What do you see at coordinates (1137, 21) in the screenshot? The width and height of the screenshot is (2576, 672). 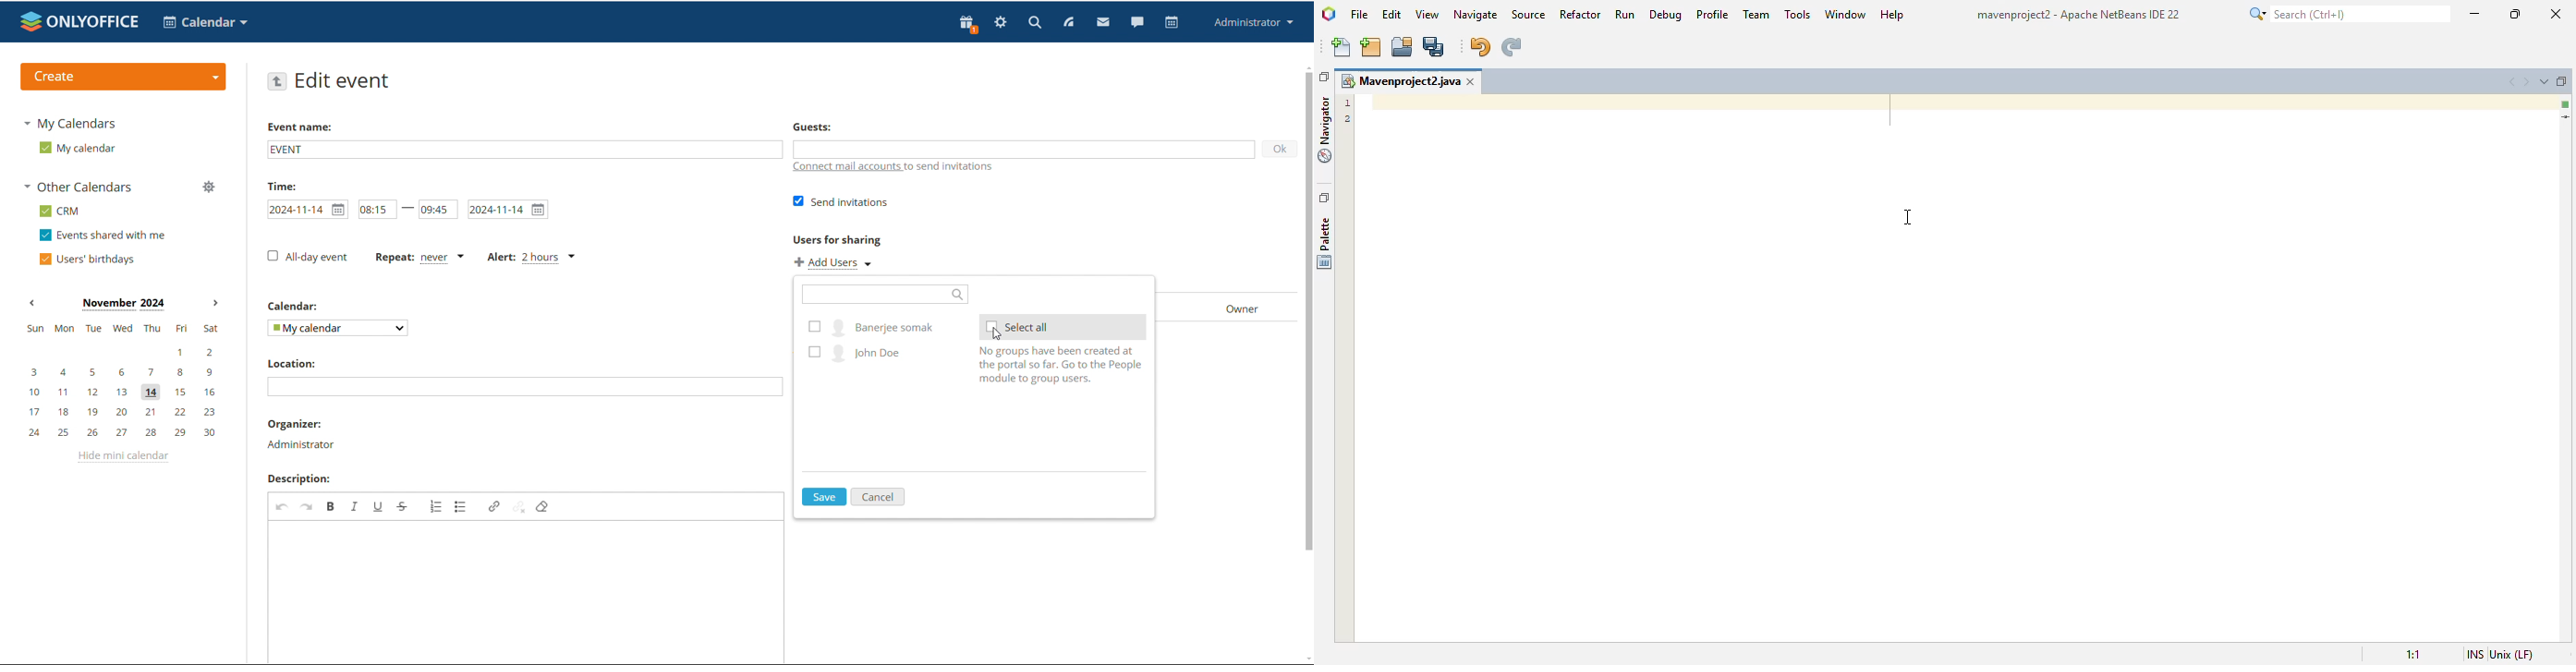 I see `chat` at bounding box center [1137, 21].